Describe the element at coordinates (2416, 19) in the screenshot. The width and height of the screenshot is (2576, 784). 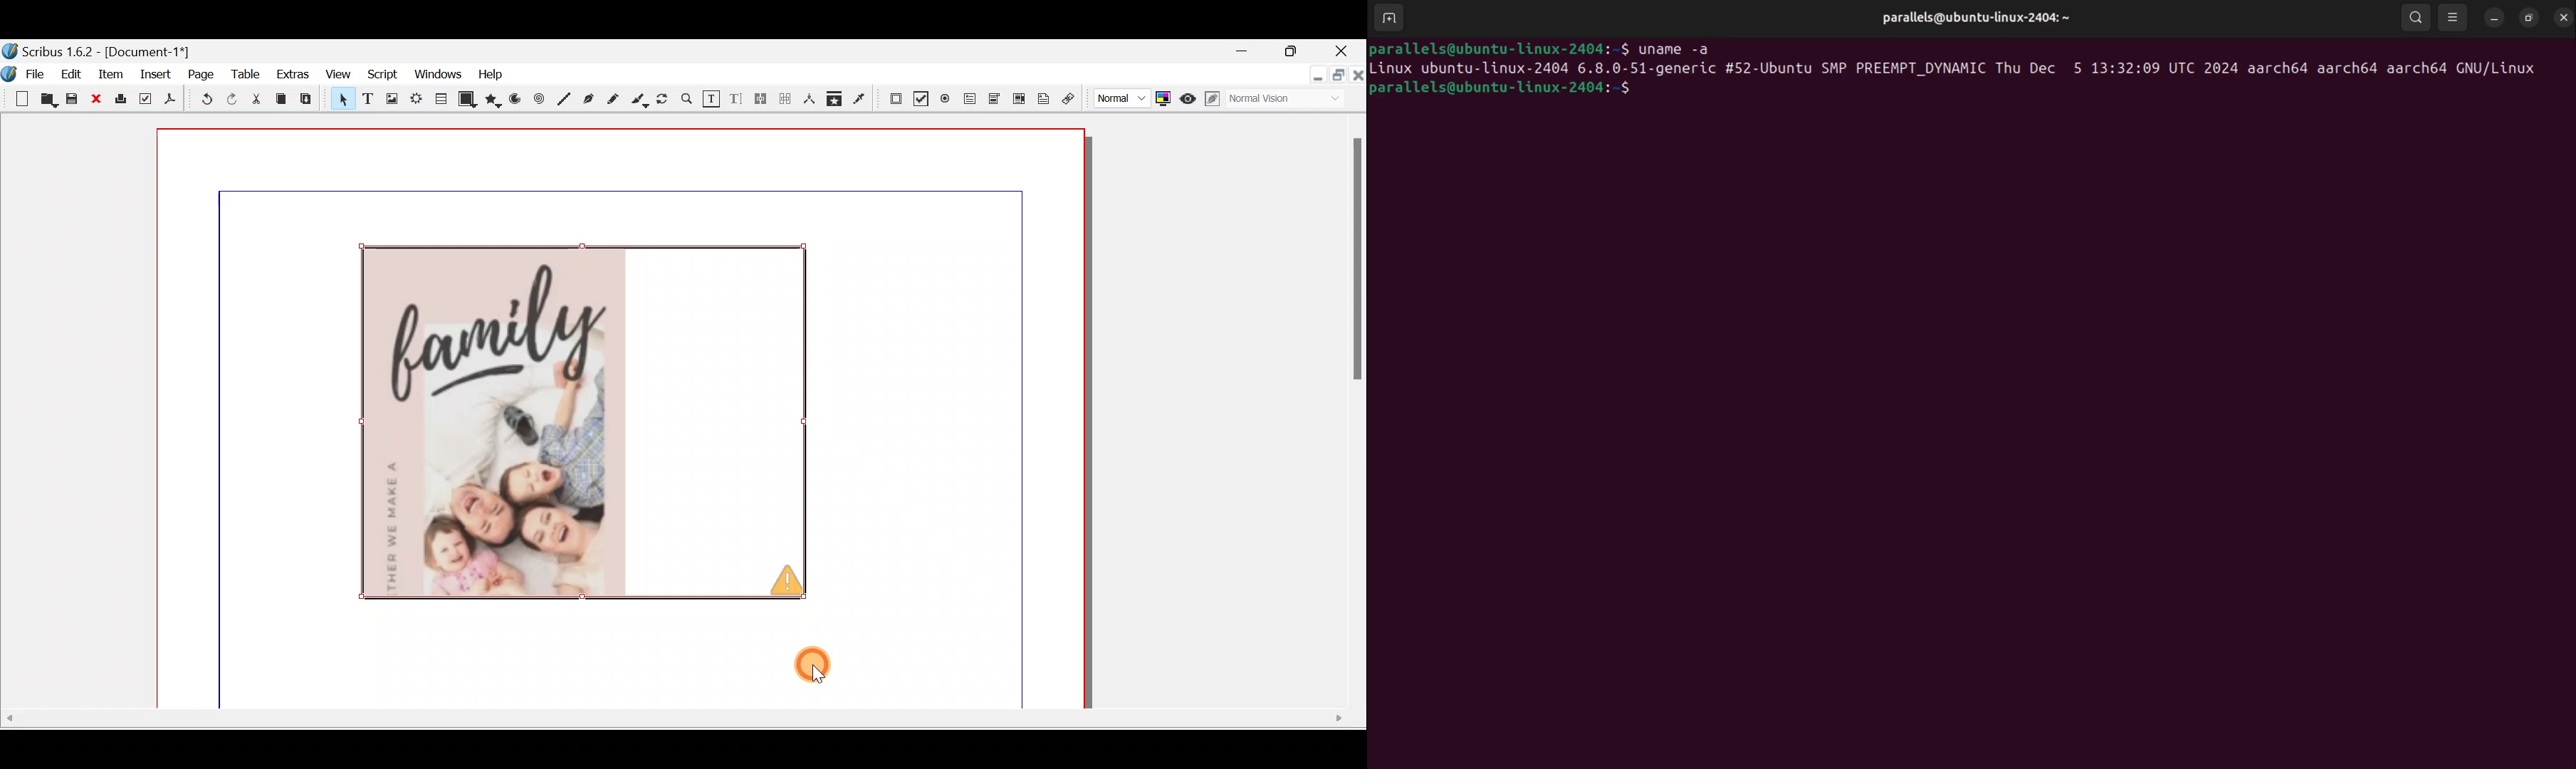
I see `search` at that location.